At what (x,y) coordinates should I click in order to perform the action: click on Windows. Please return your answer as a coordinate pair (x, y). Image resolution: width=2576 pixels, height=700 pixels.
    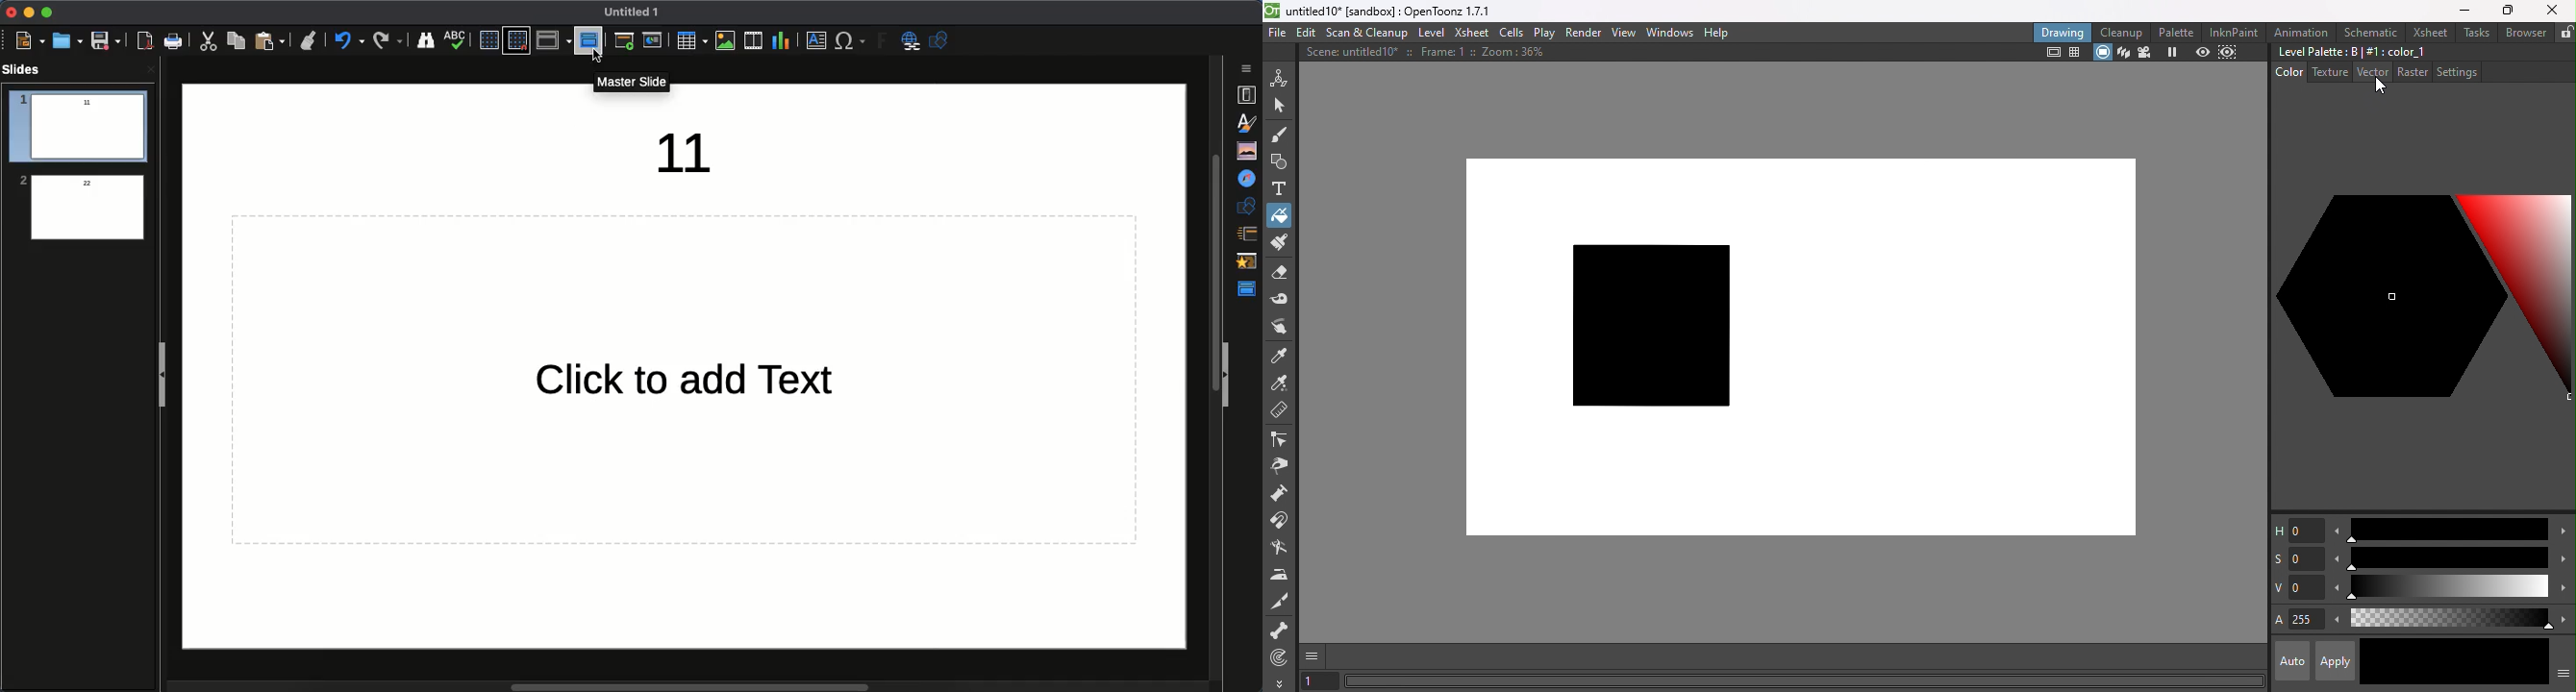
    Looking at the image, I should click on (1670, 31).